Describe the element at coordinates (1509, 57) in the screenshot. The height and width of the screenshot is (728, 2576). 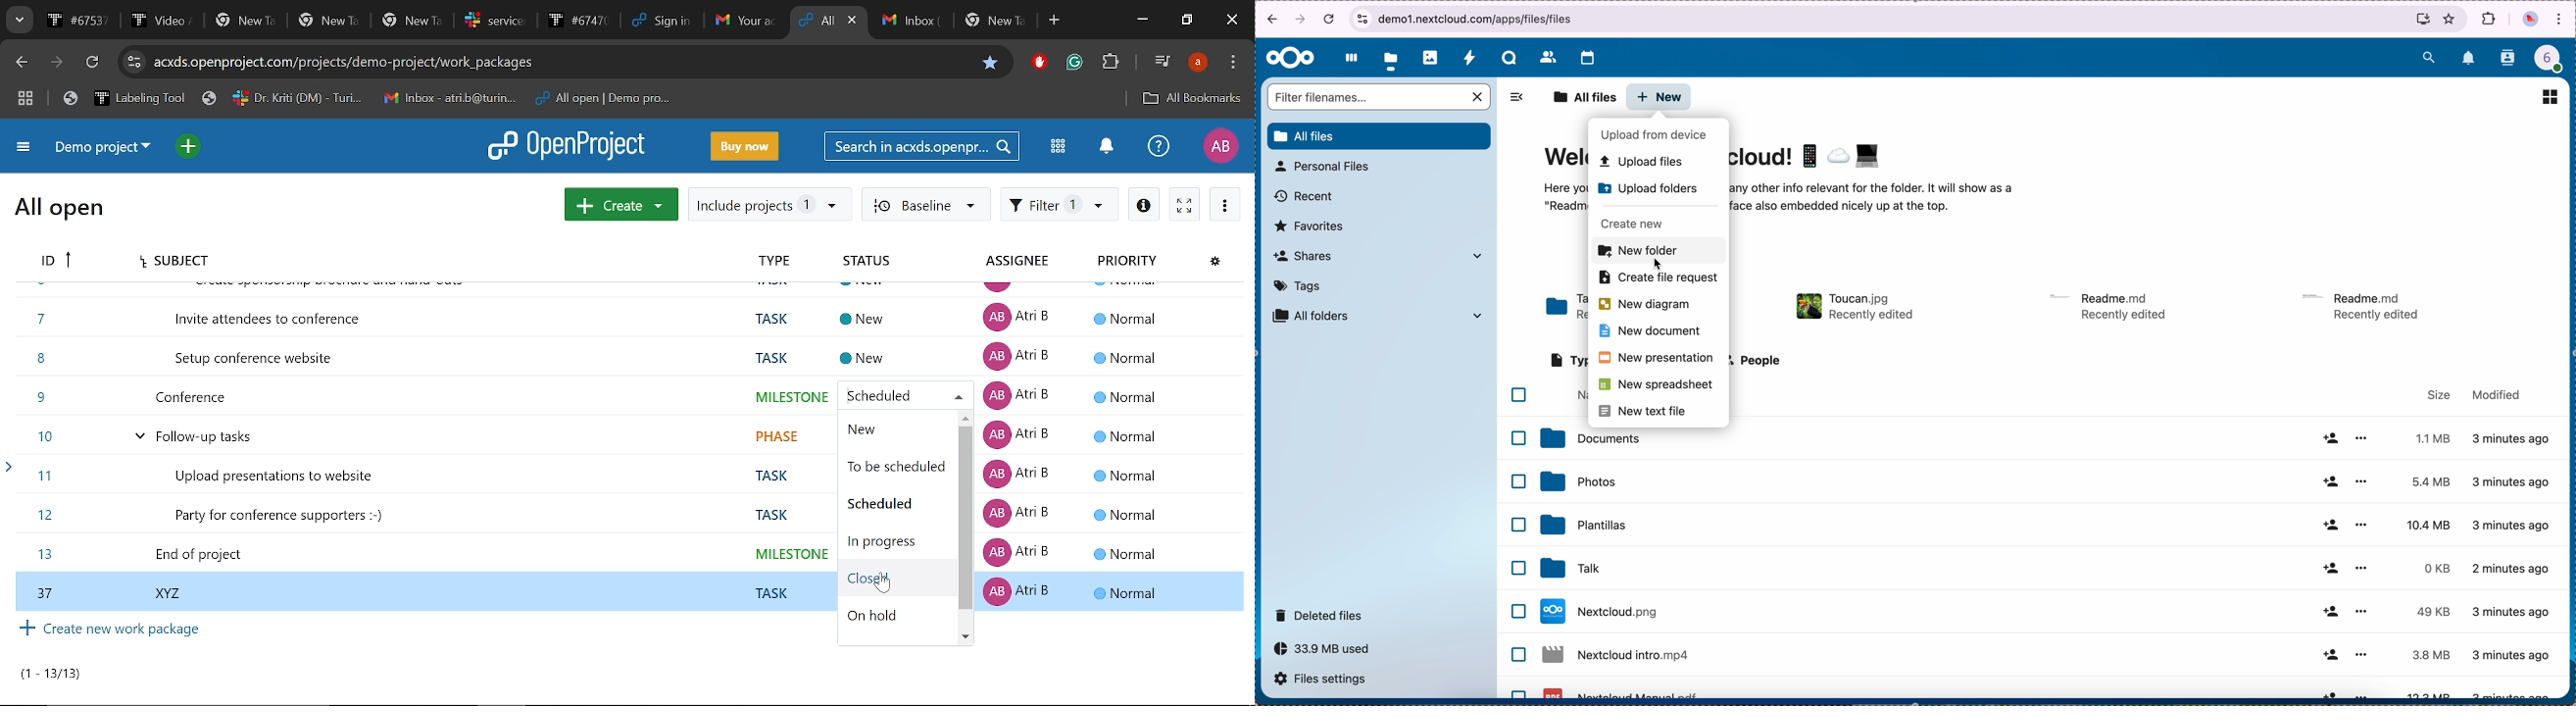
I see `talk` at that location.